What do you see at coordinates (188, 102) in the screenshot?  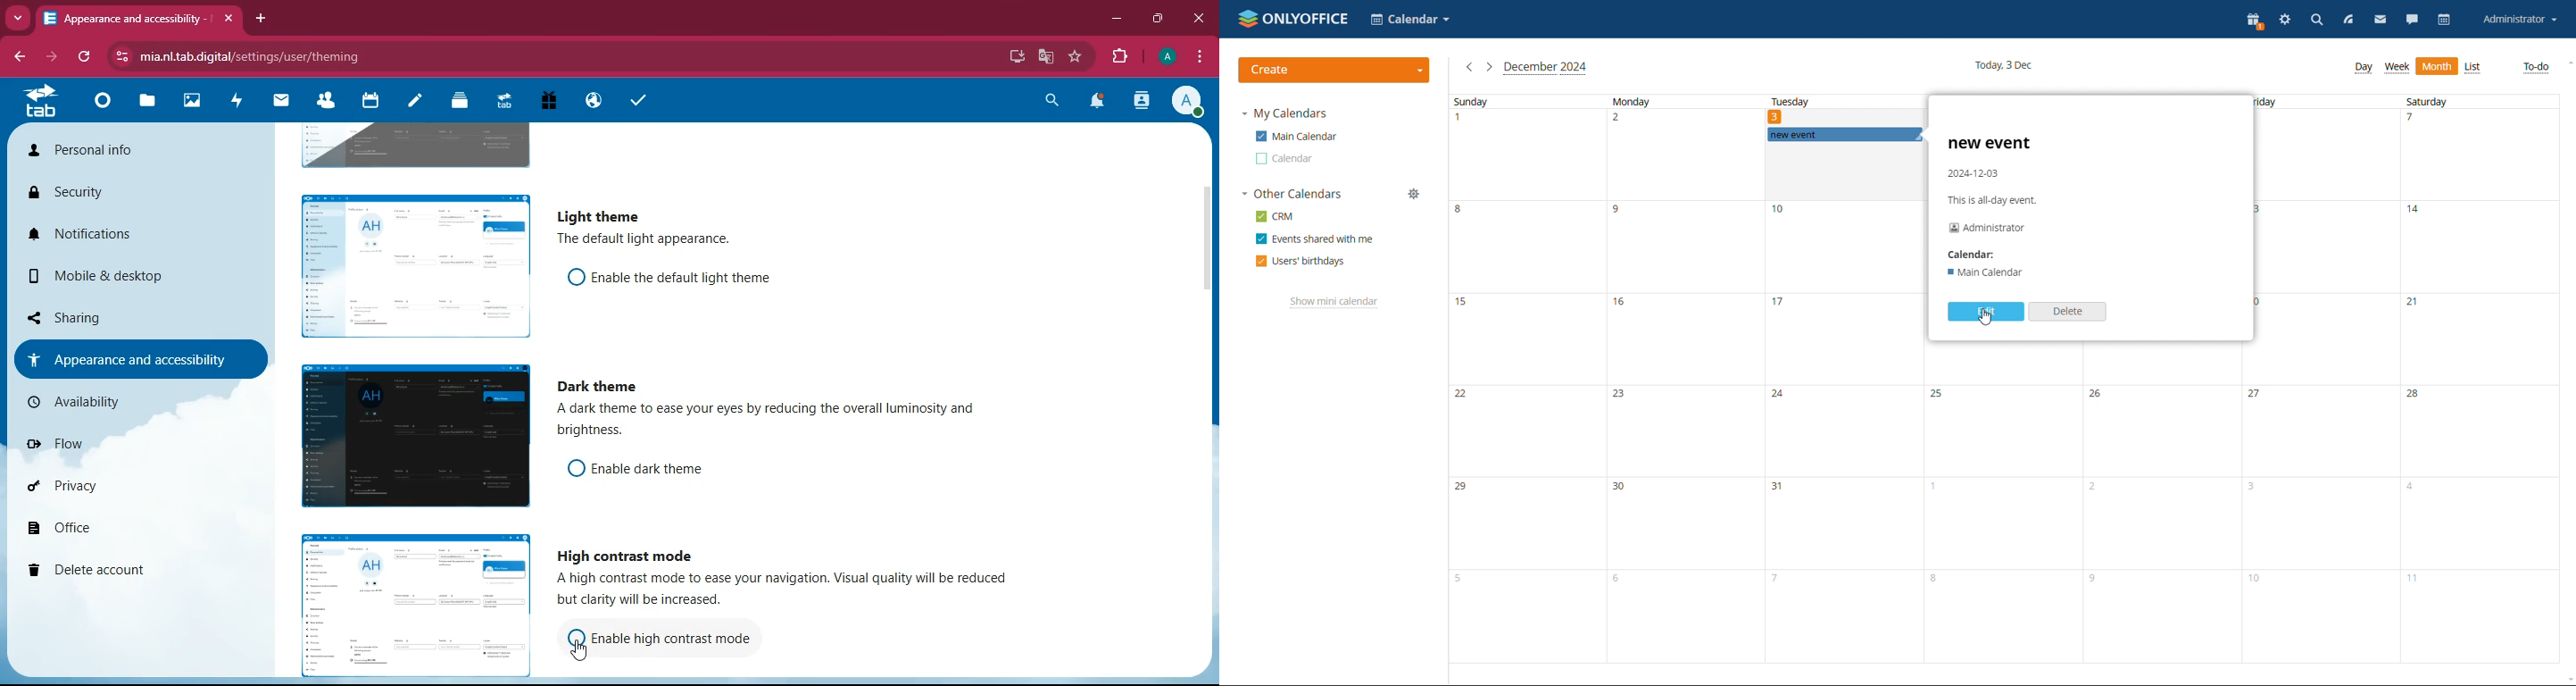 I see `images` at bounding box center [188, 102].